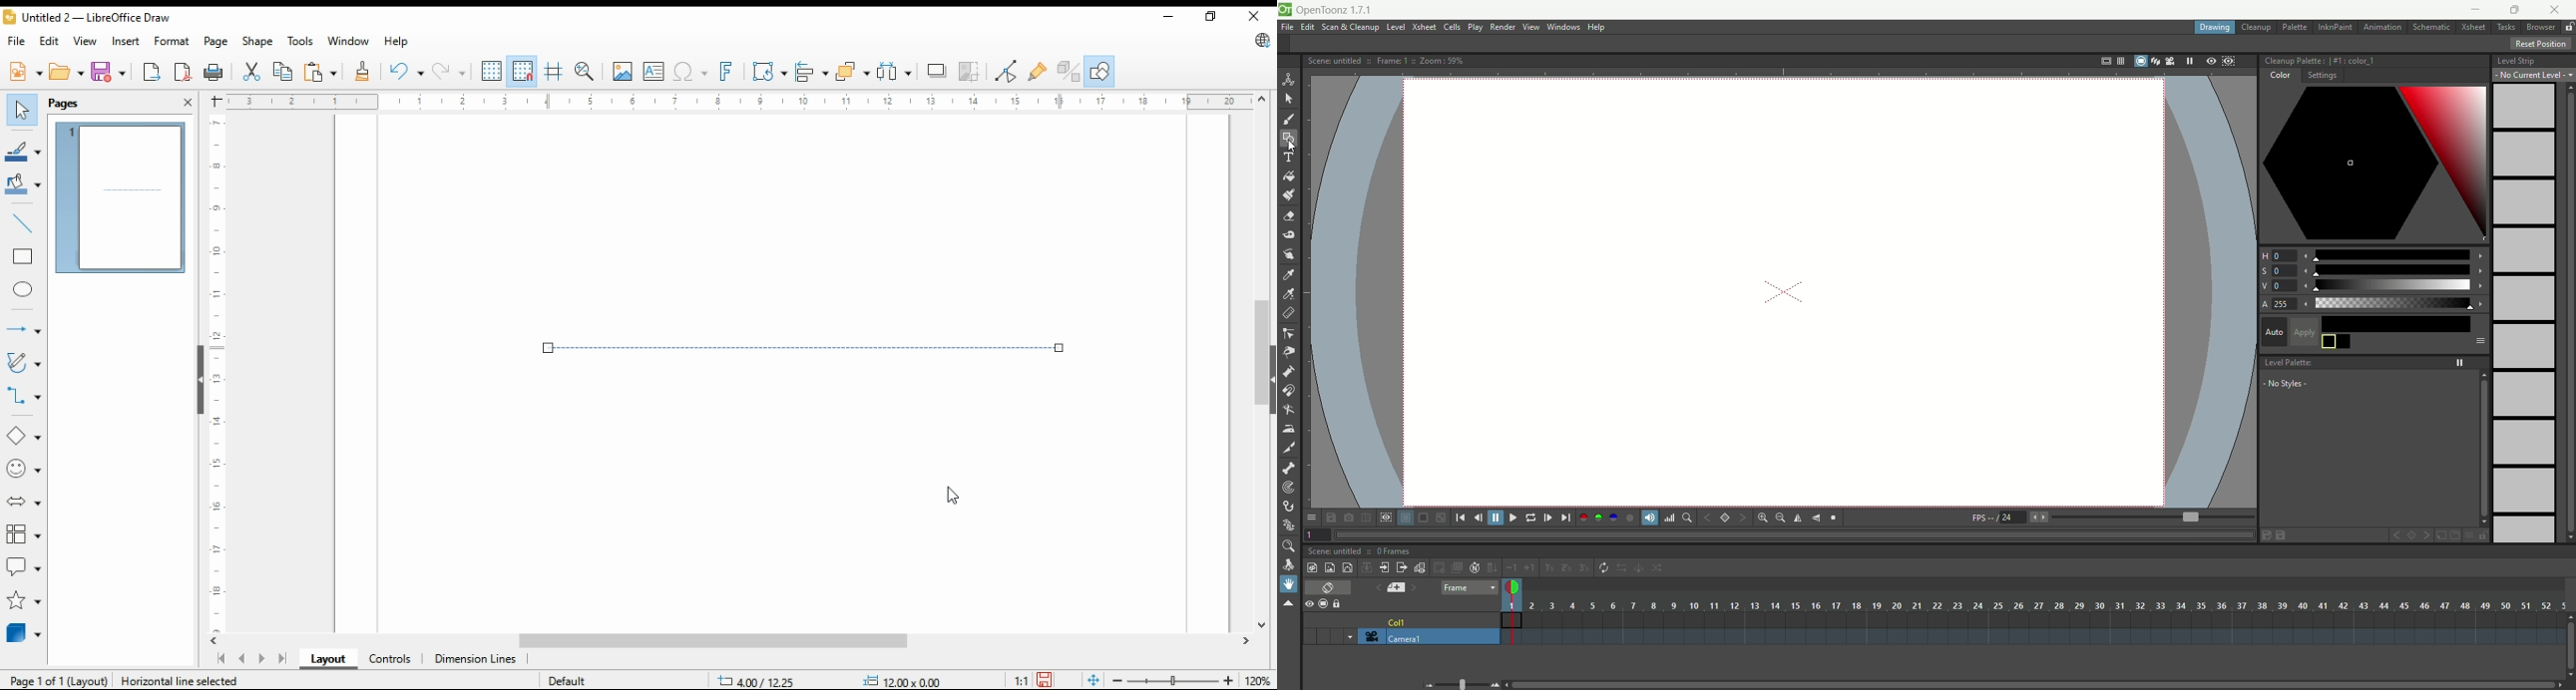 This screenshot has width=2576, height=700. What do you see at coordinates (1475, 568) in the screenshot?
I see `auto input cell number` at bounding box center [1475, 568].